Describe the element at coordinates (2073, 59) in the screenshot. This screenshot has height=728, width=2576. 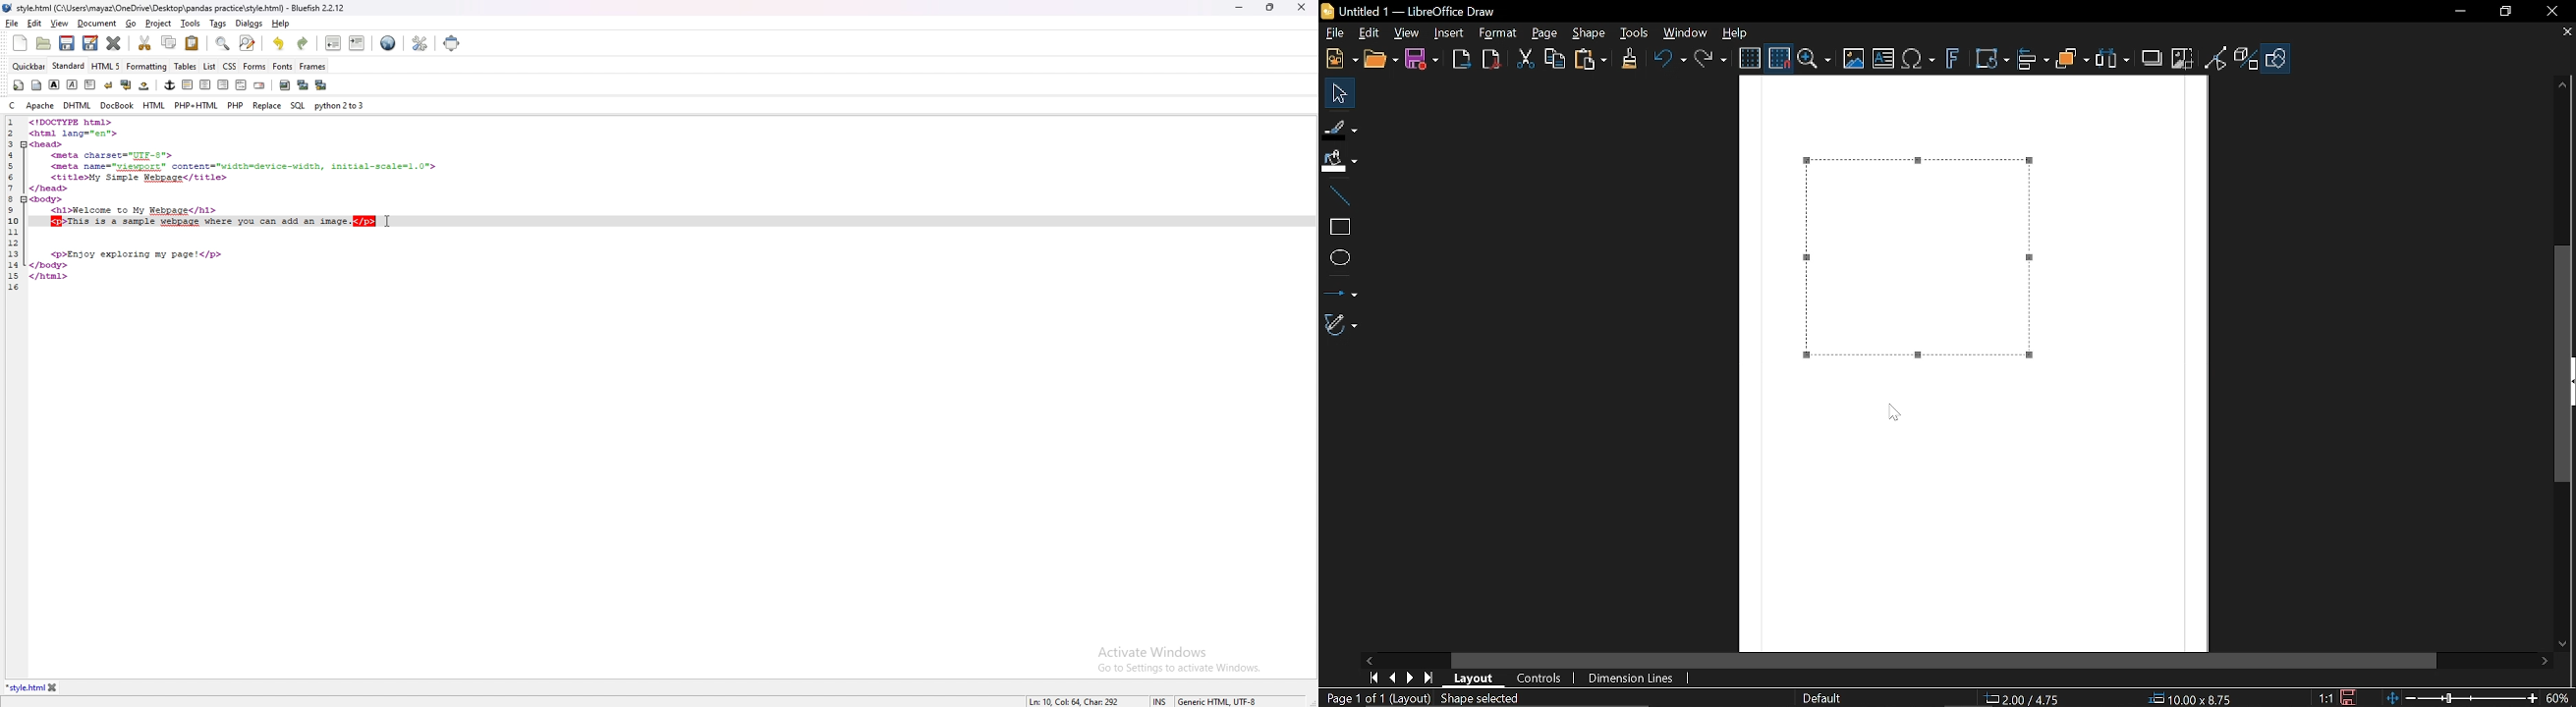
I see `Arrange` at that location.